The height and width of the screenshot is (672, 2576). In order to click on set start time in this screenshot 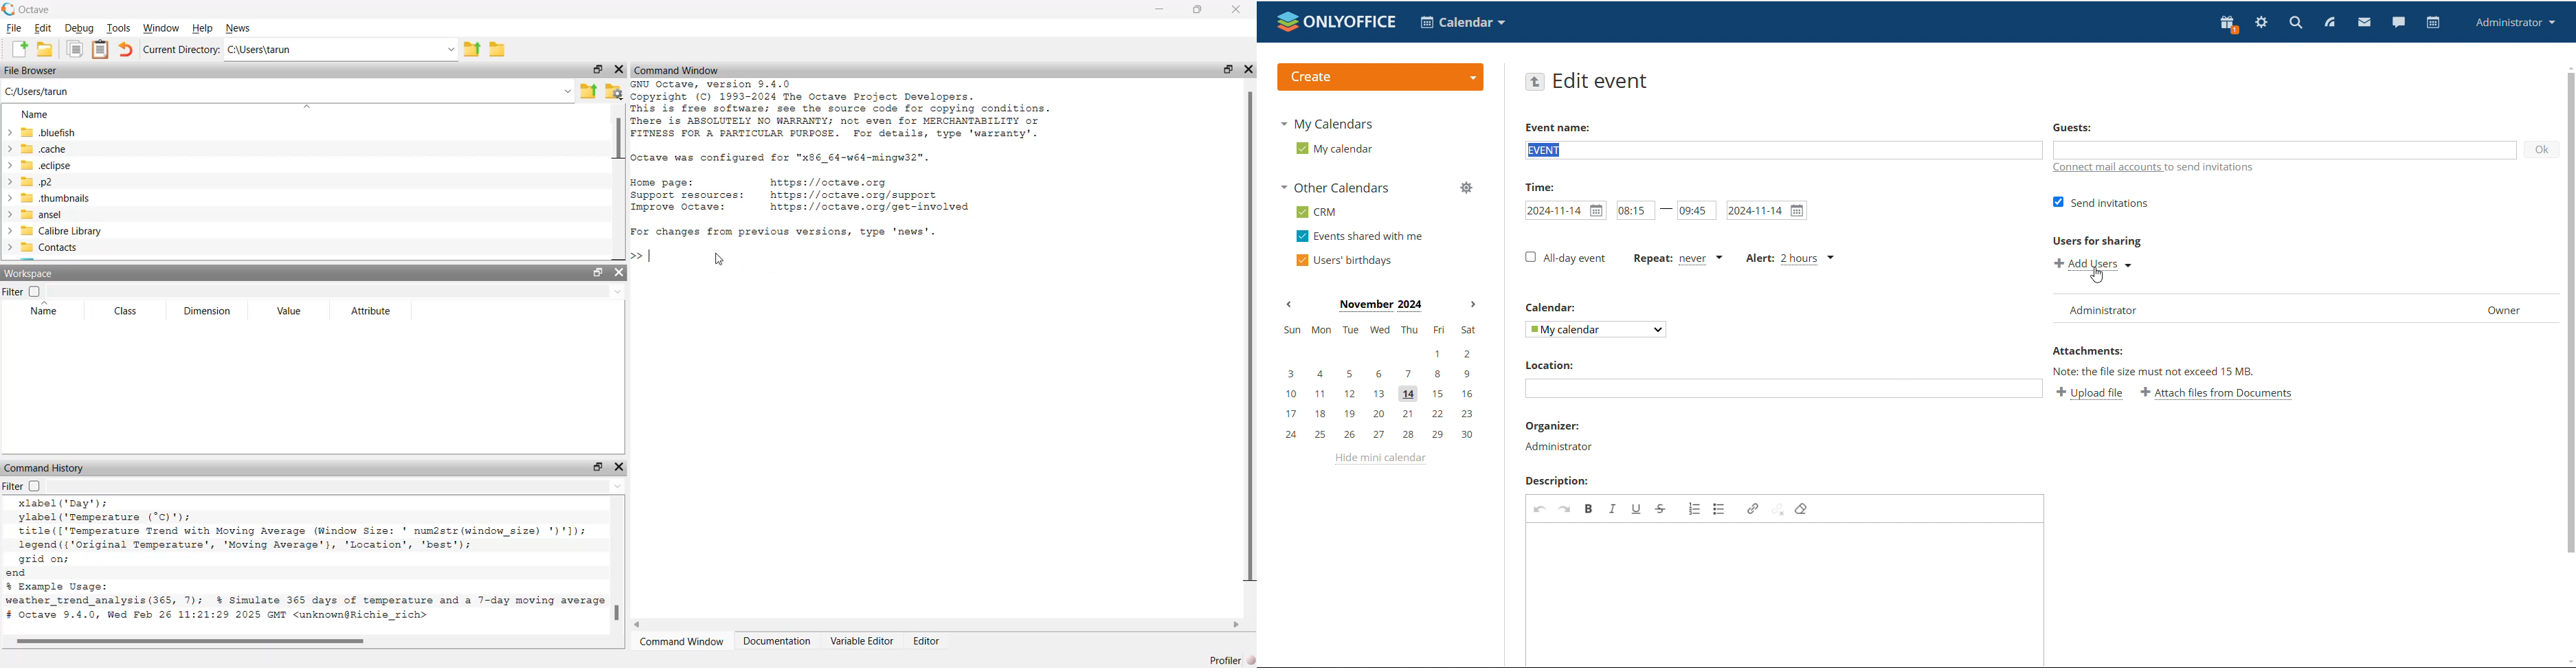, I will do `click(1636, 210)`.